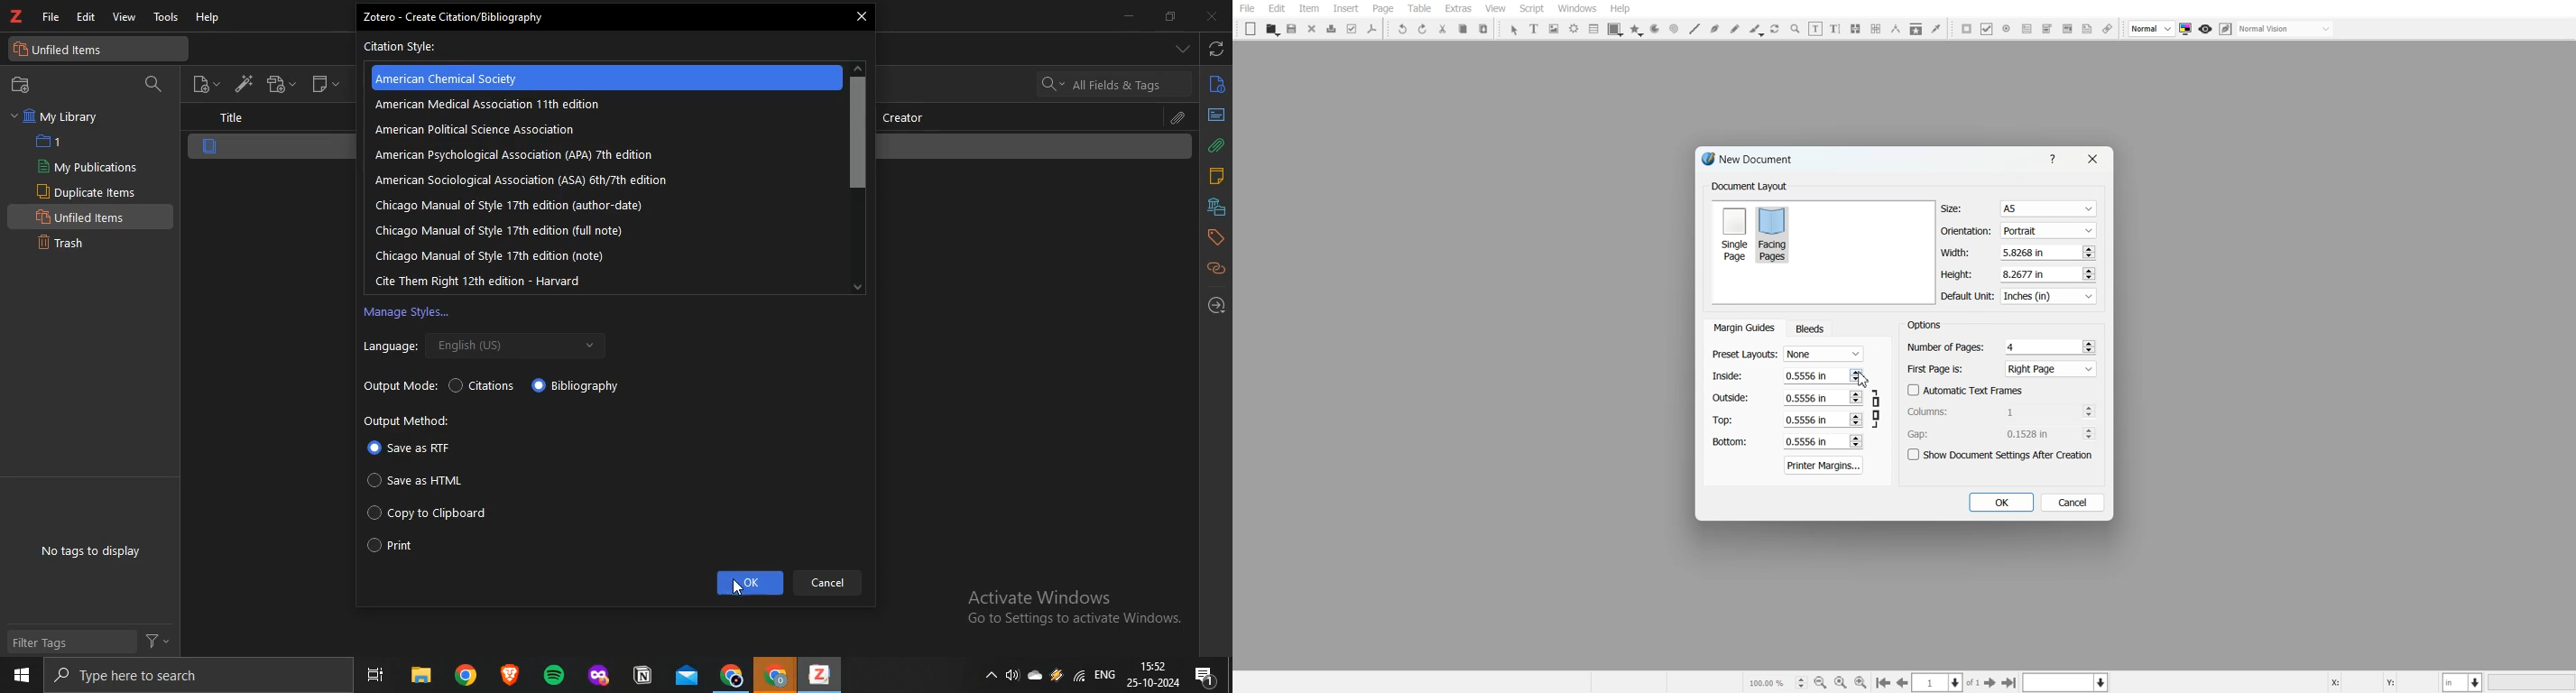 Image resolution: width=2576 pixels, height=700 pixels. What do you see at coordinates (2089, 433) in the screenshot?
I see `Increase and decrease No. ` at bounding box center [2089, 433].